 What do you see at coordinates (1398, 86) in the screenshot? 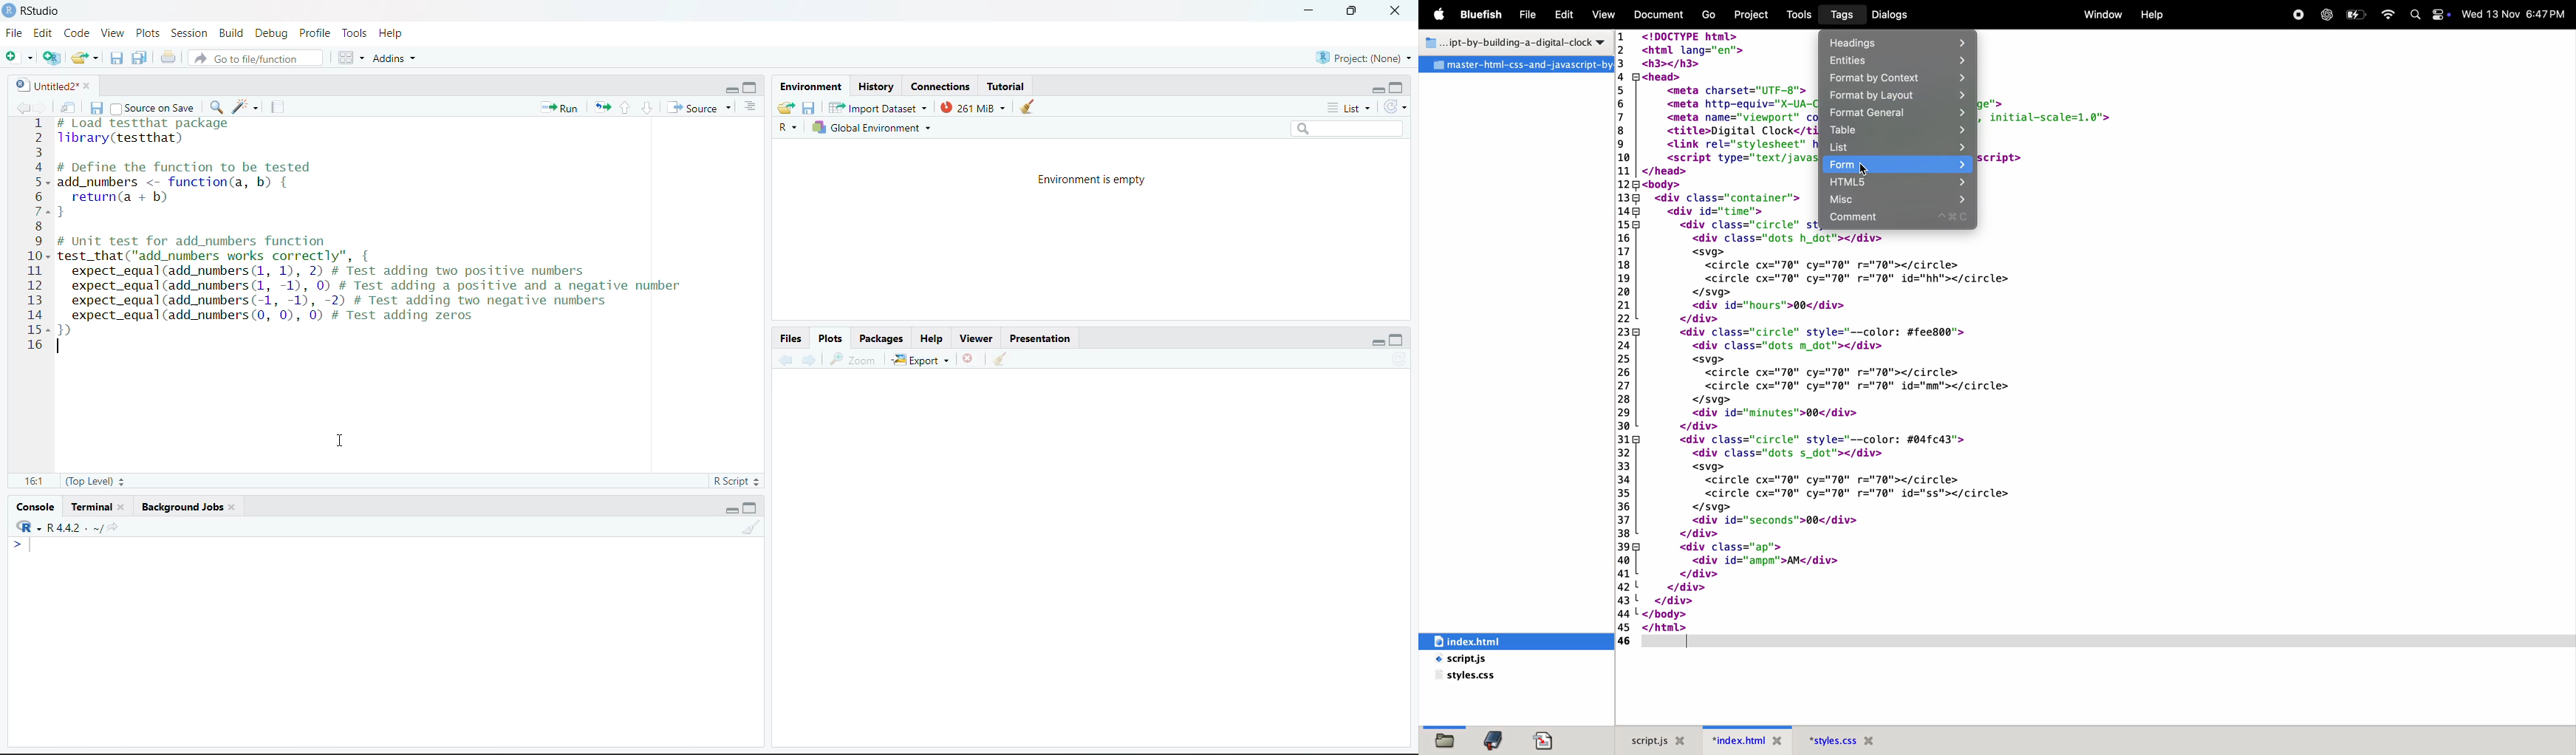
I see `maximize` at bounding box center [1398, 86].